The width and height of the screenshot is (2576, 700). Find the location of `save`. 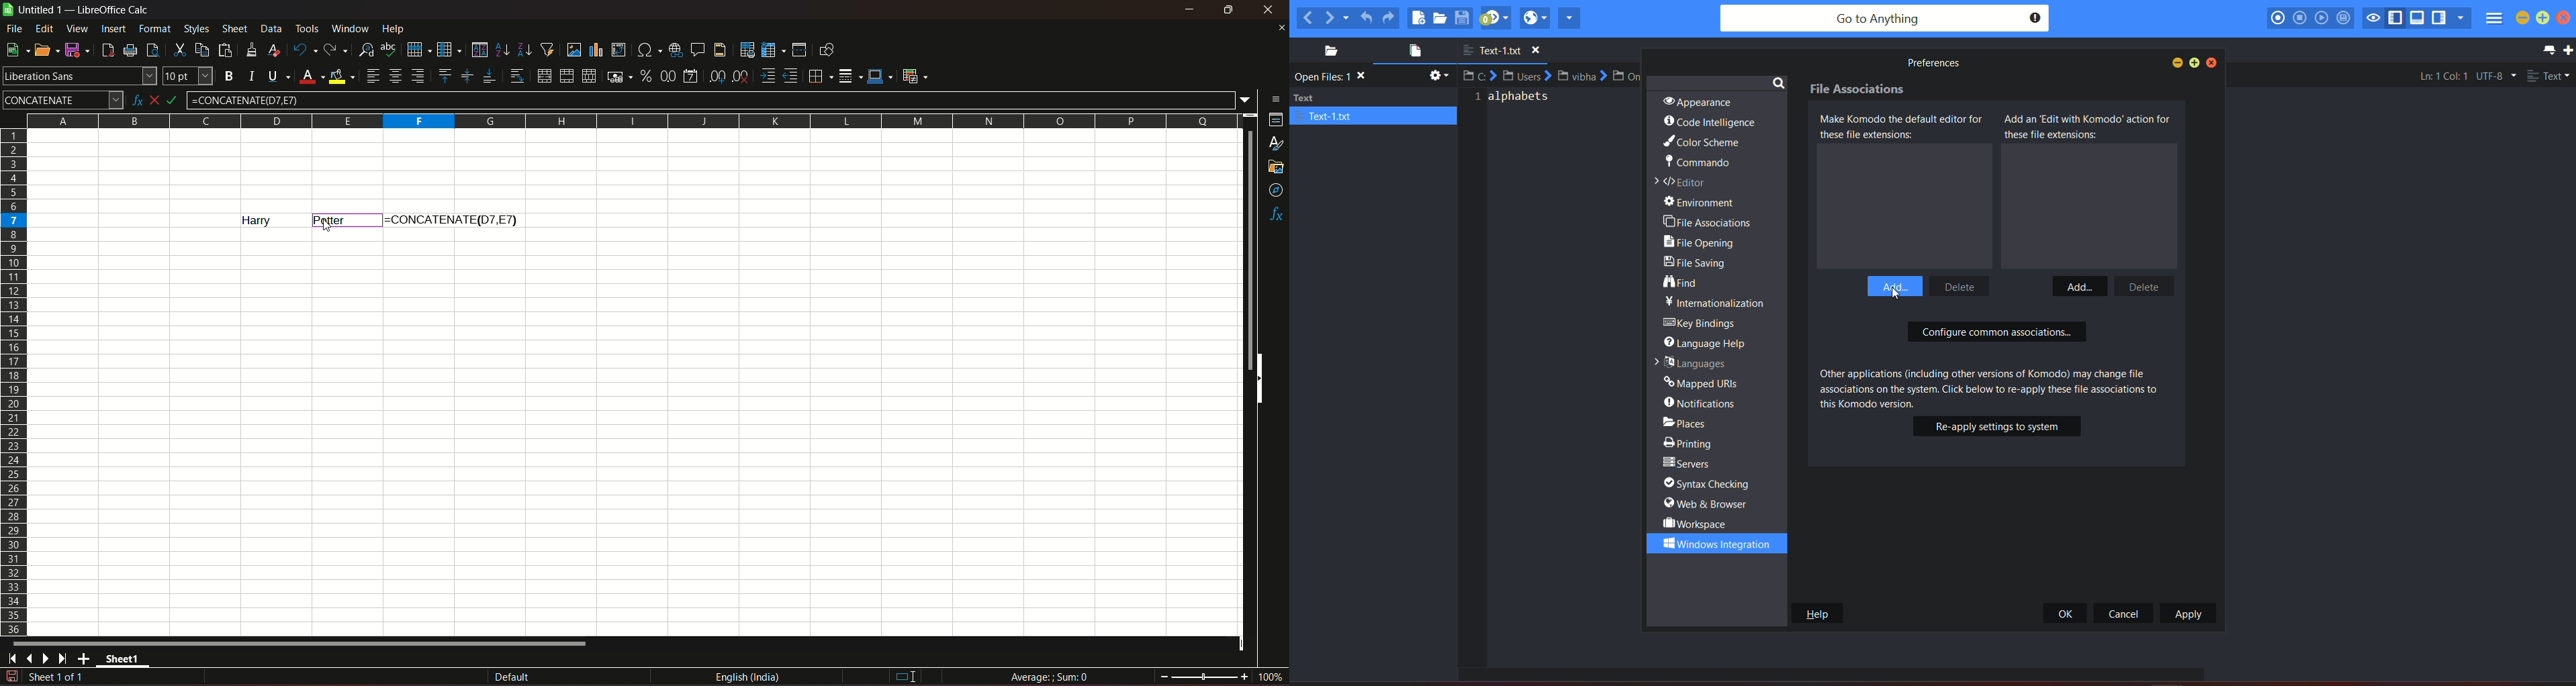

save is located at coordinates (75, 49).